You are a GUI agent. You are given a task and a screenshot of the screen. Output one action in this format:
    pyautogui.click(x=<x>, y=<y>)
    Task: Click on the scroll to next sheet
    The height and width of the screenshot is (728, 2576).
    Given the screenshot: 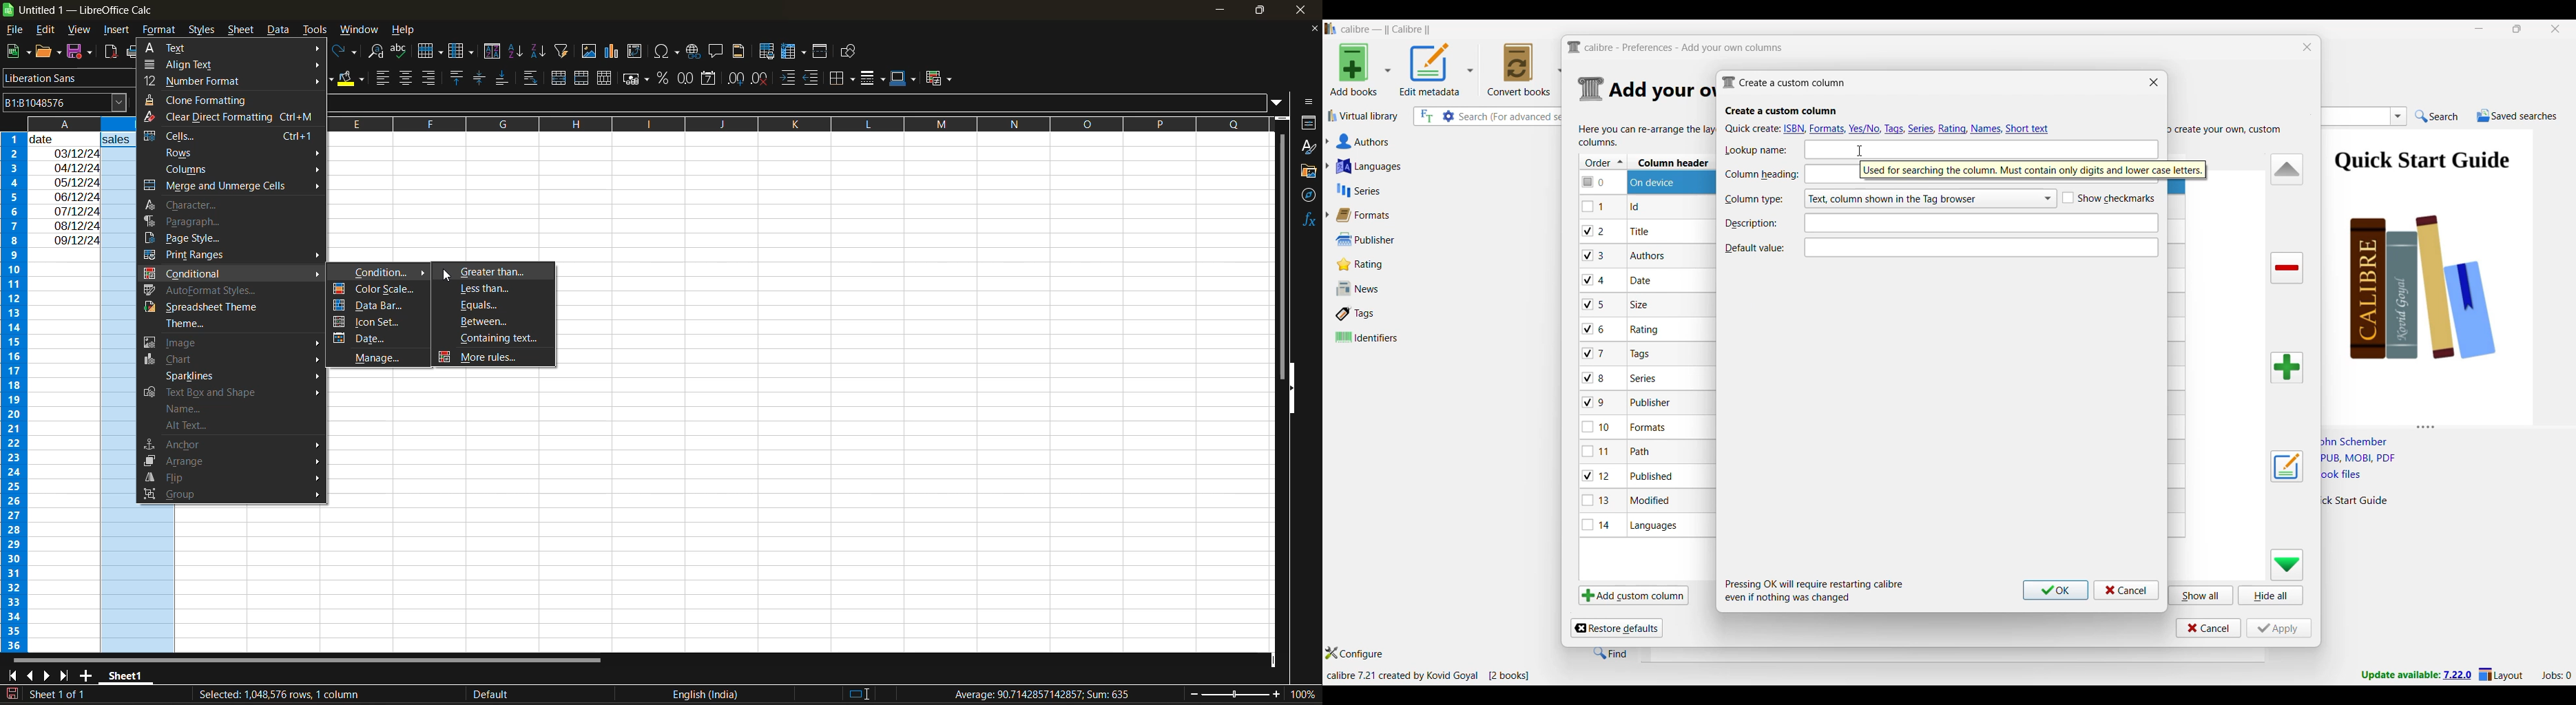 What is the action you would take?
    pyautogui.click(x=48, y=674)
    